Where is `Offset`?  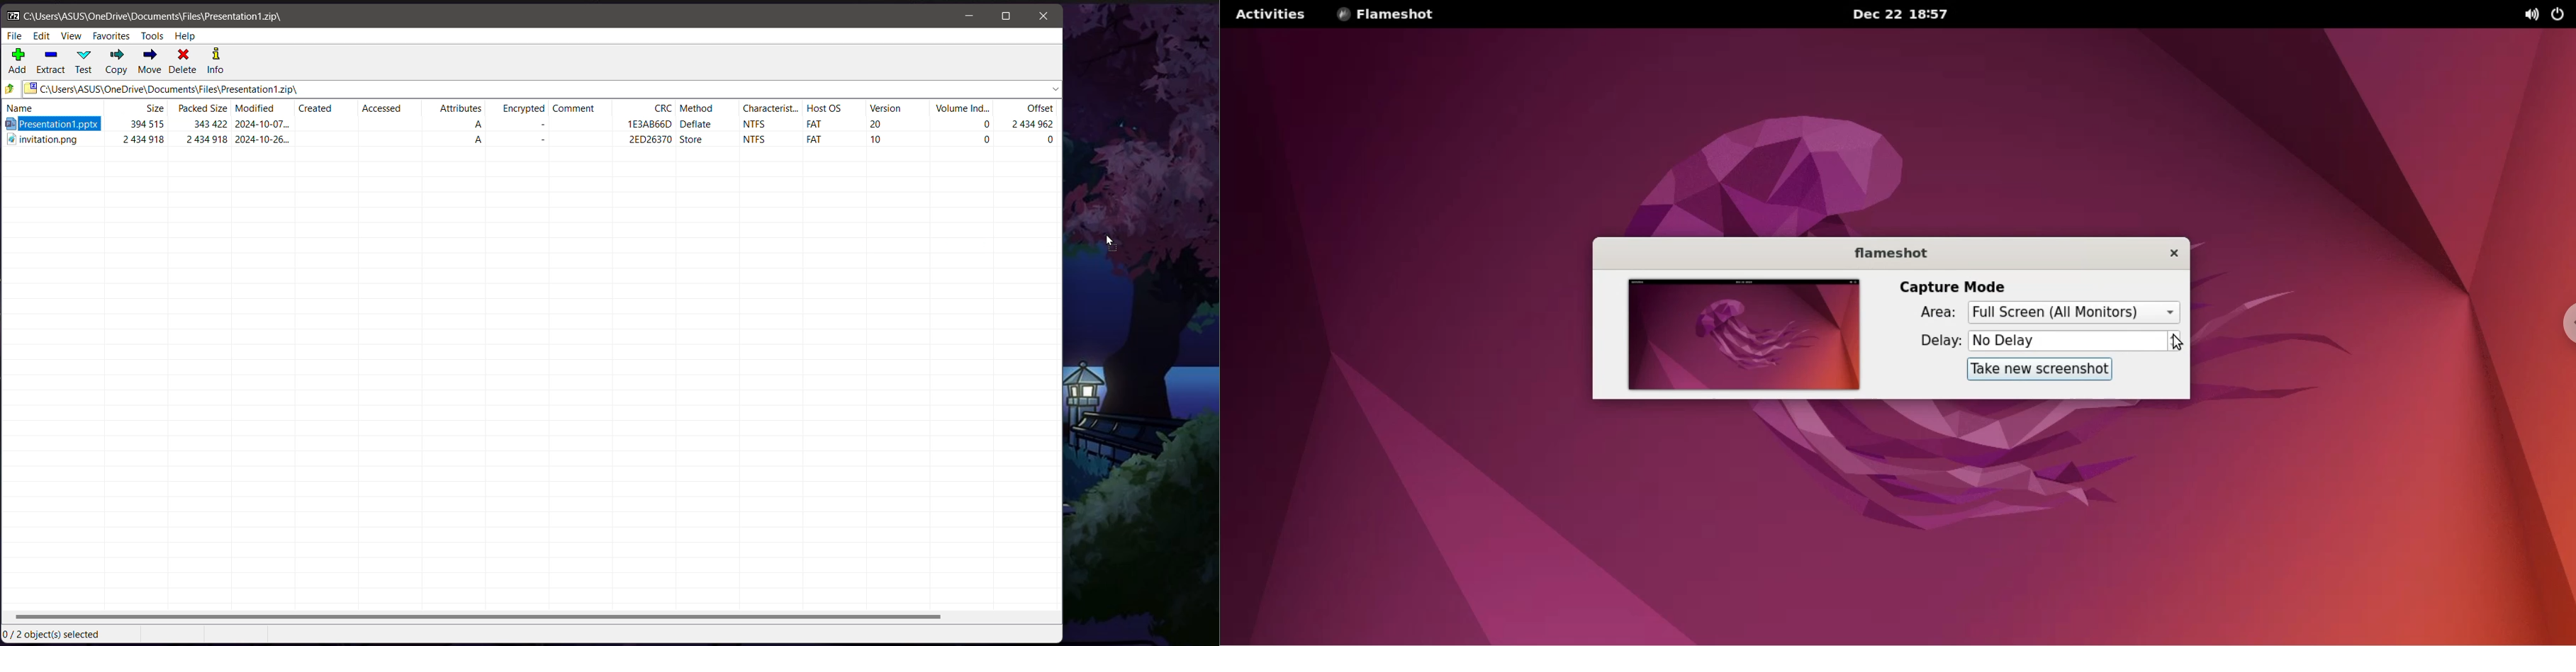
Offset is located at coordinates (1038, 109).